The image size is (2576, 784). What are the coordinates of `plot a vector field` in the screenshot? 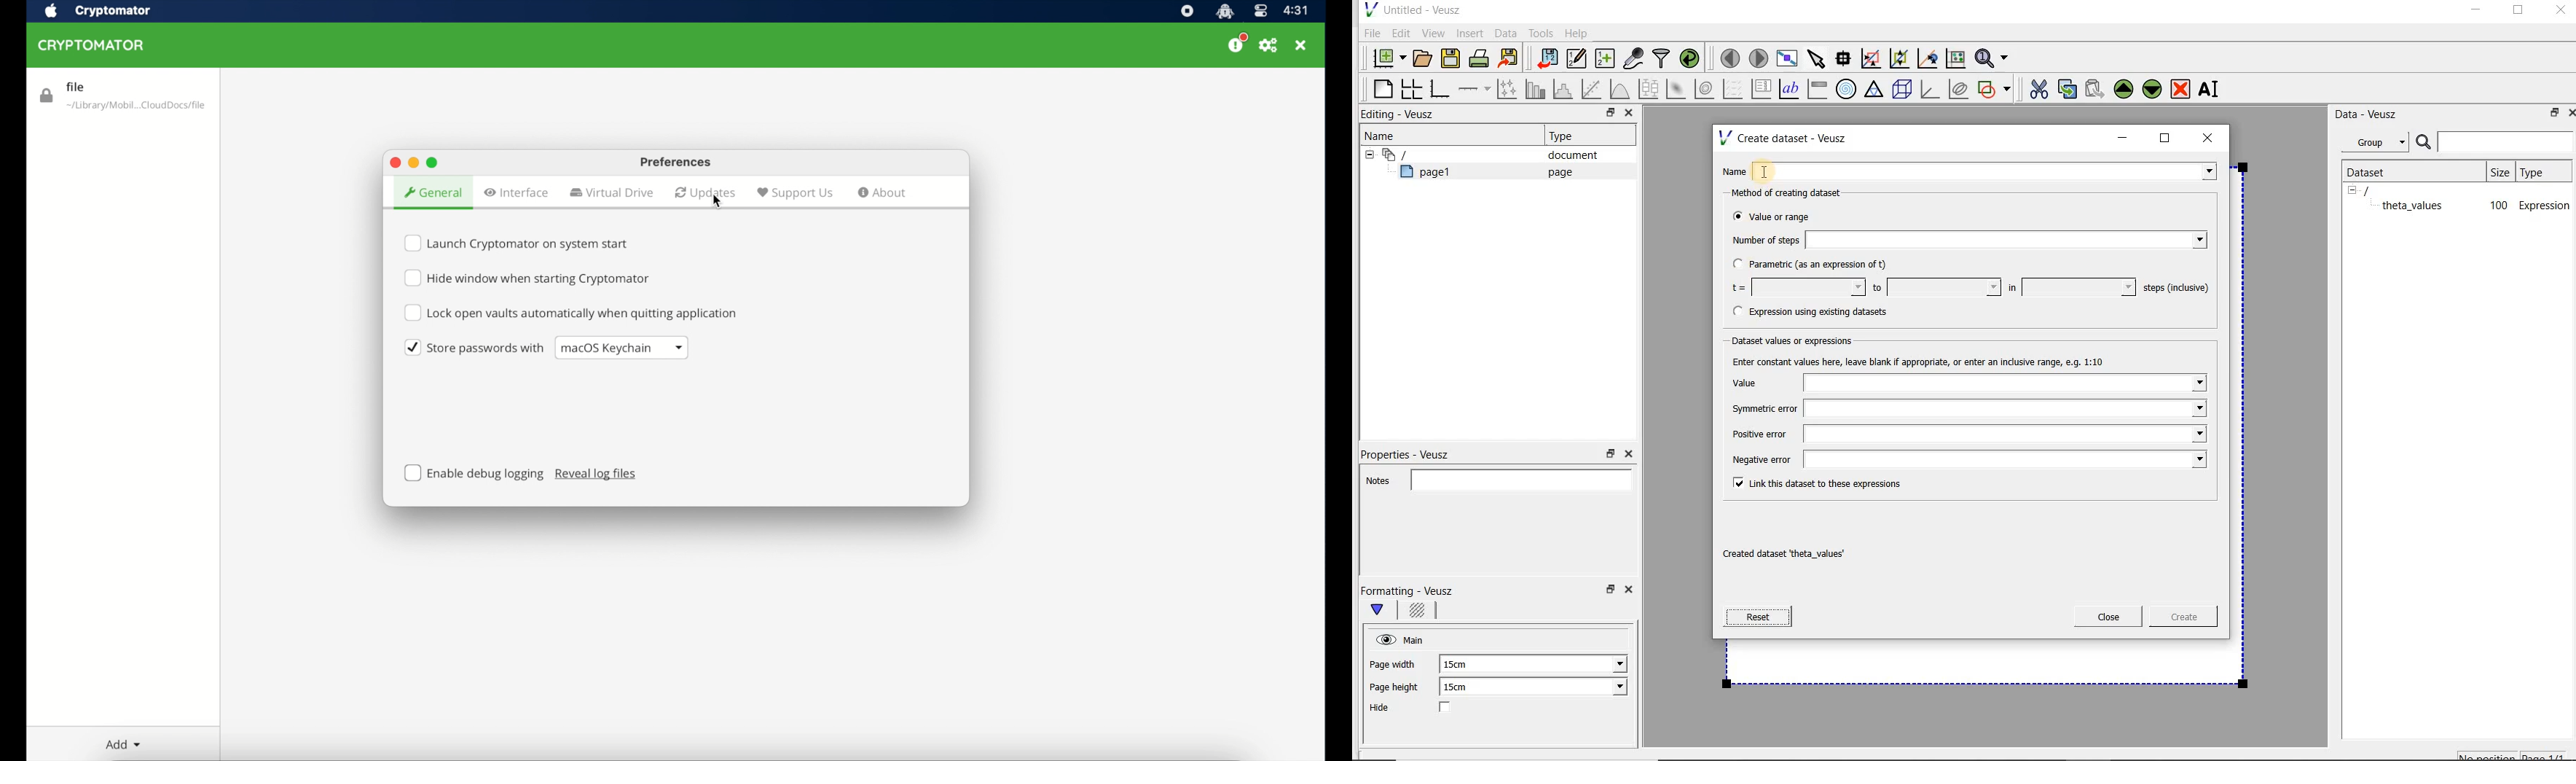 It's located at (1733, 87).